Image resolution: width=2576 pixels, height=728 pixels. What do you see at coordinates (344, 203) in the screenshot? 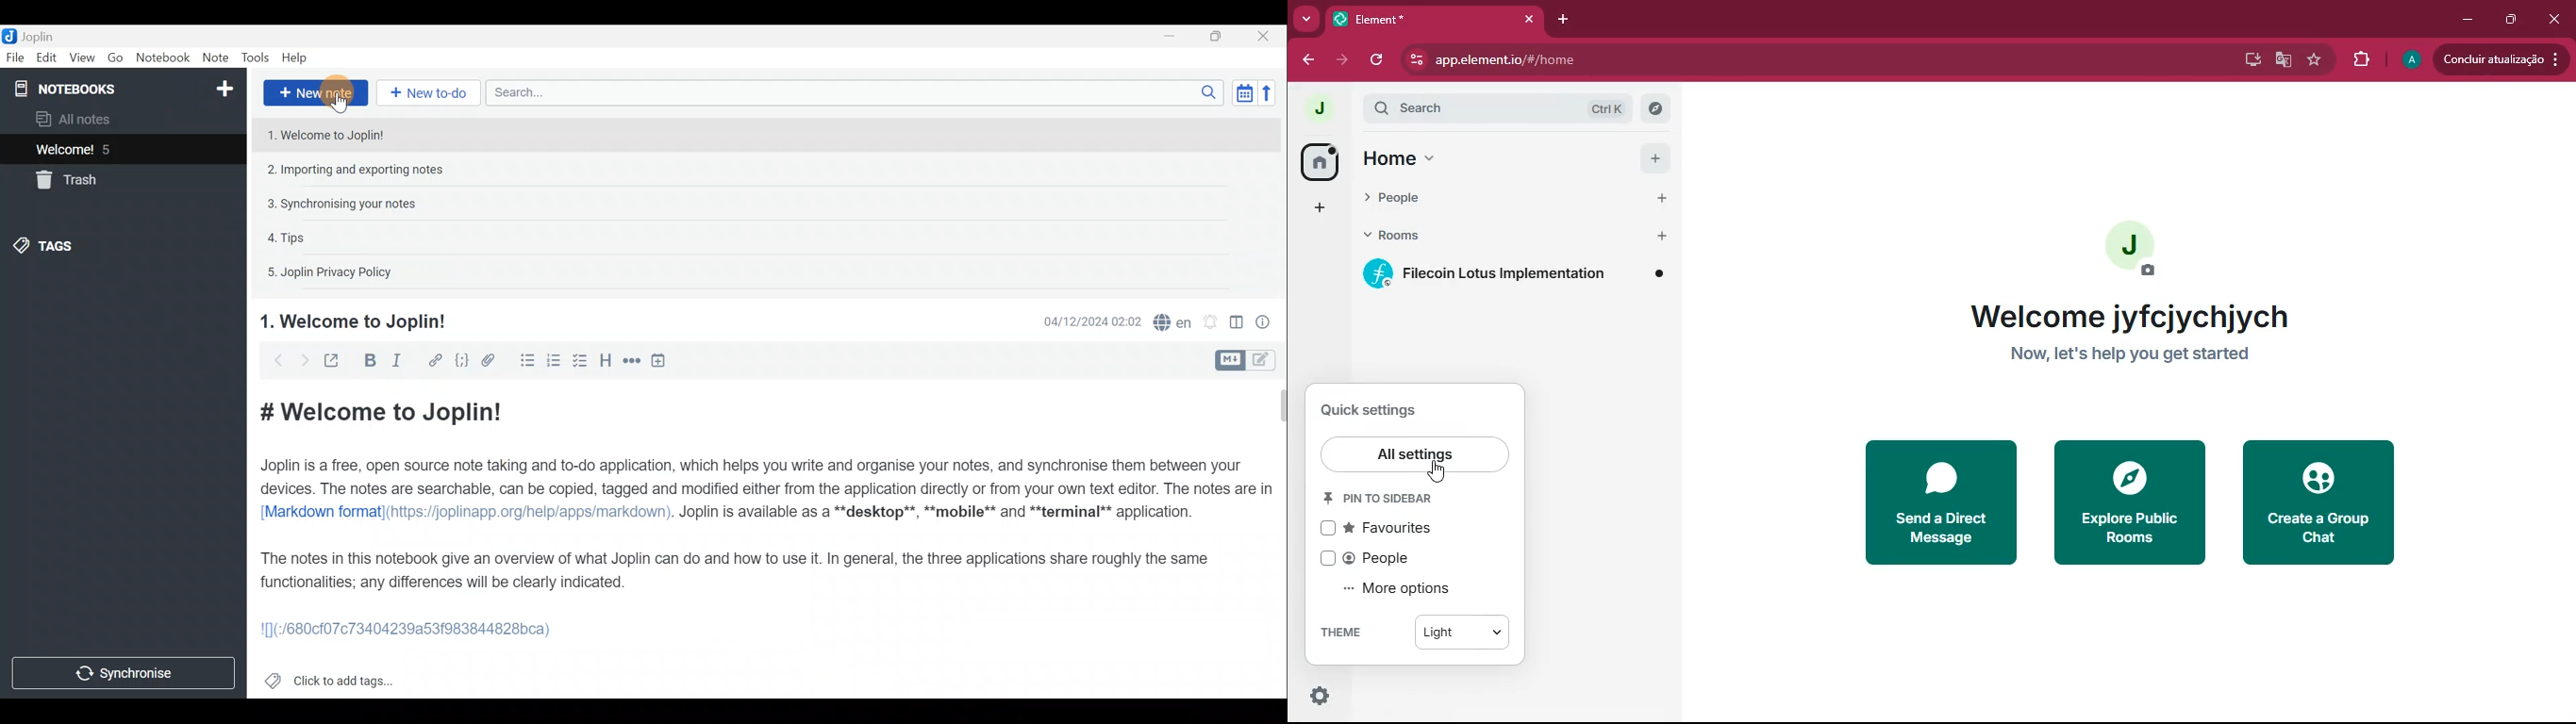
I see `3. Synchronising your notes` at bounding box center [344, 203].